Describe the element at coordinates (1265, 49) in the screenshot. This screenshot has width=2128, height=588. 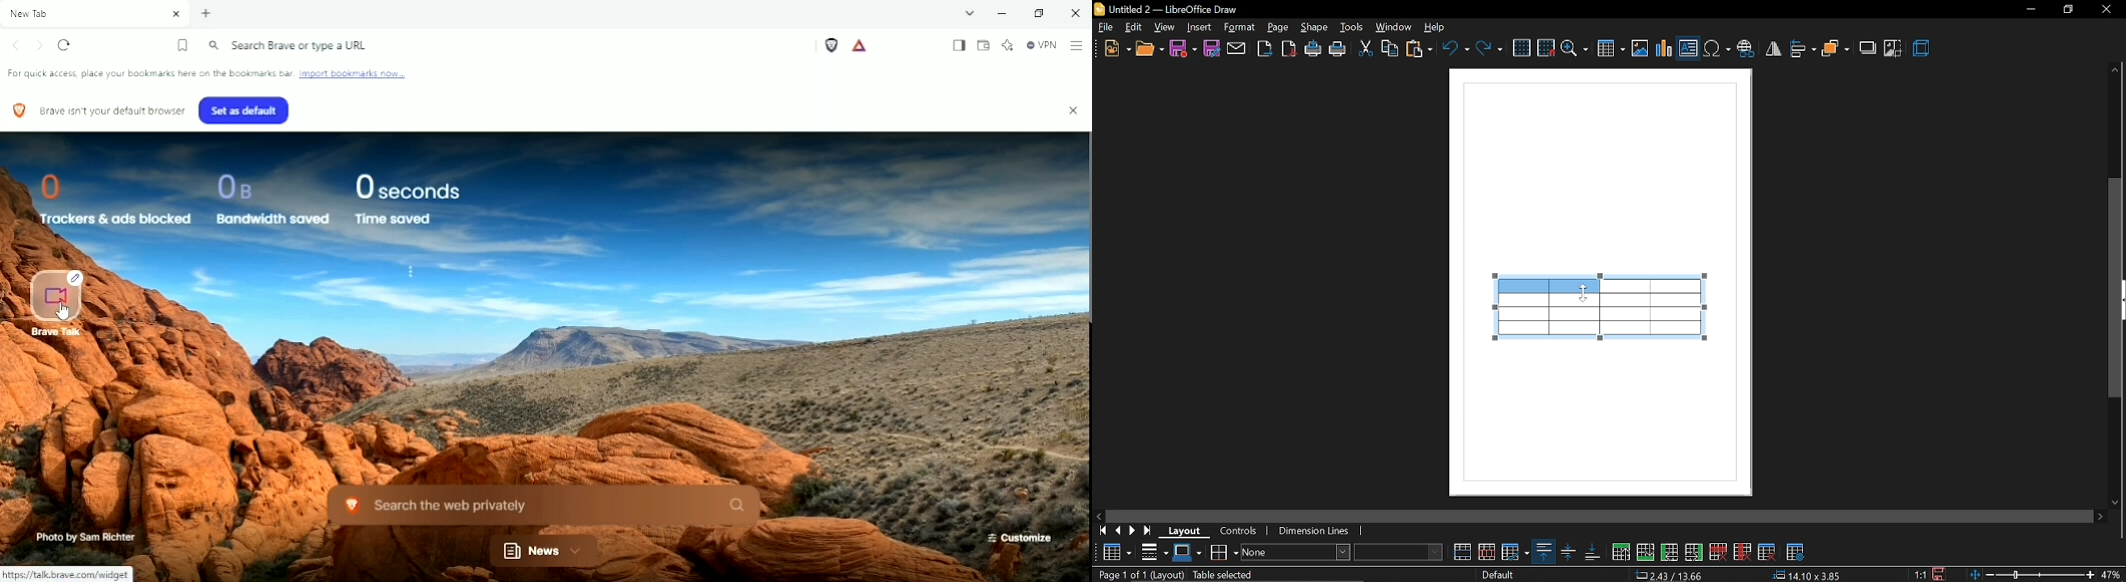
I see `export as` at that location.